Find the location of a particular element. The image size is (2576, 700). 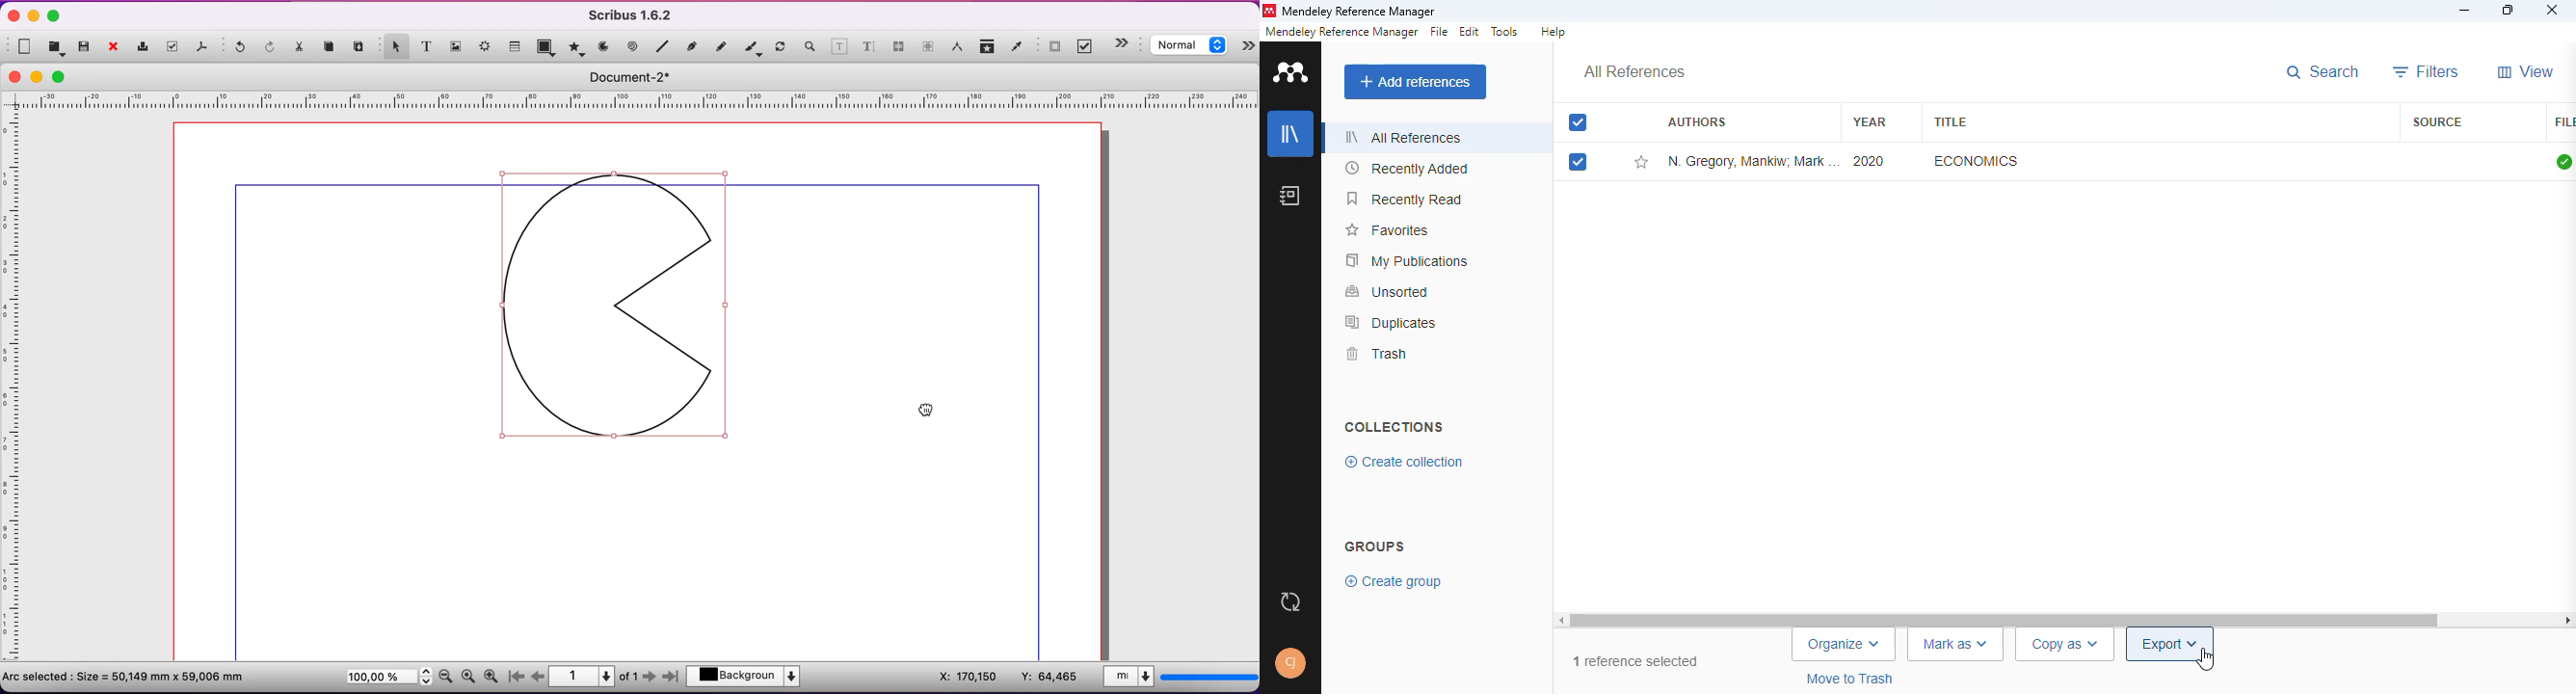

calligraphic line is located at coordinates (753, 48).